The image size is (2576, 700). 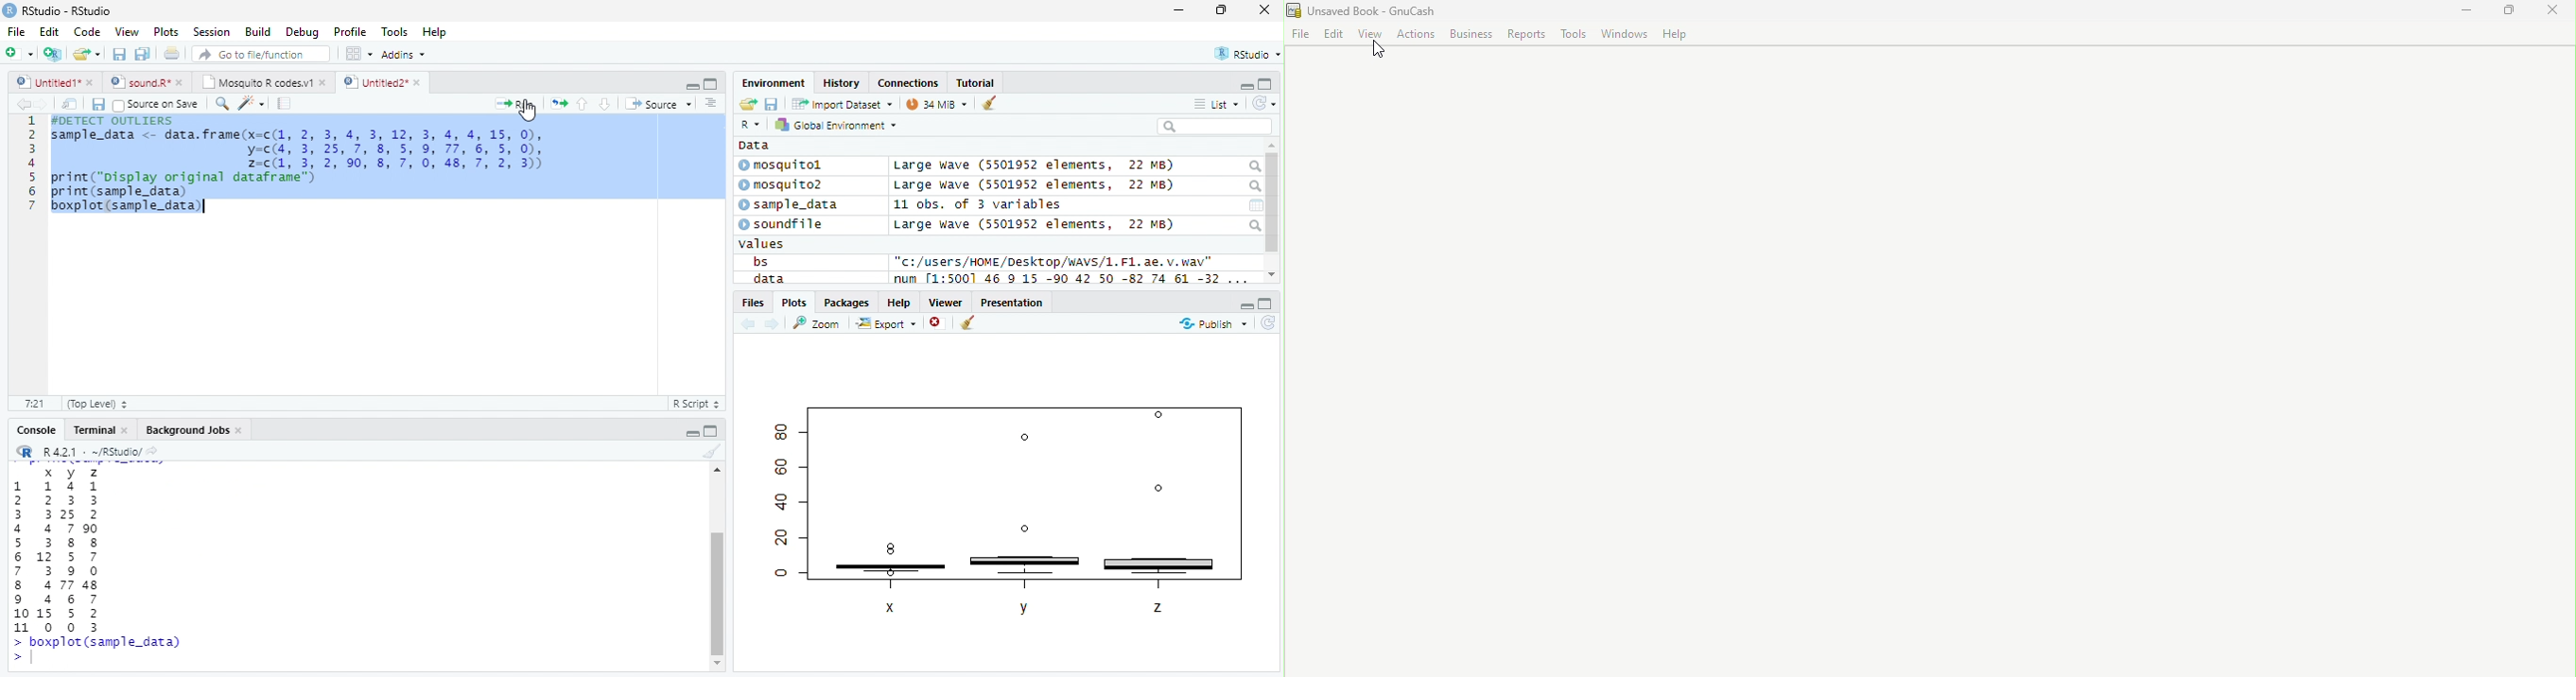 What do you see at coordinates (1054, 261) in the screenshot?
I see `"c:/users/HOME /Desktop/WAVS/1.F1. ae. v.wav"` at bounding box center [1054, 261].